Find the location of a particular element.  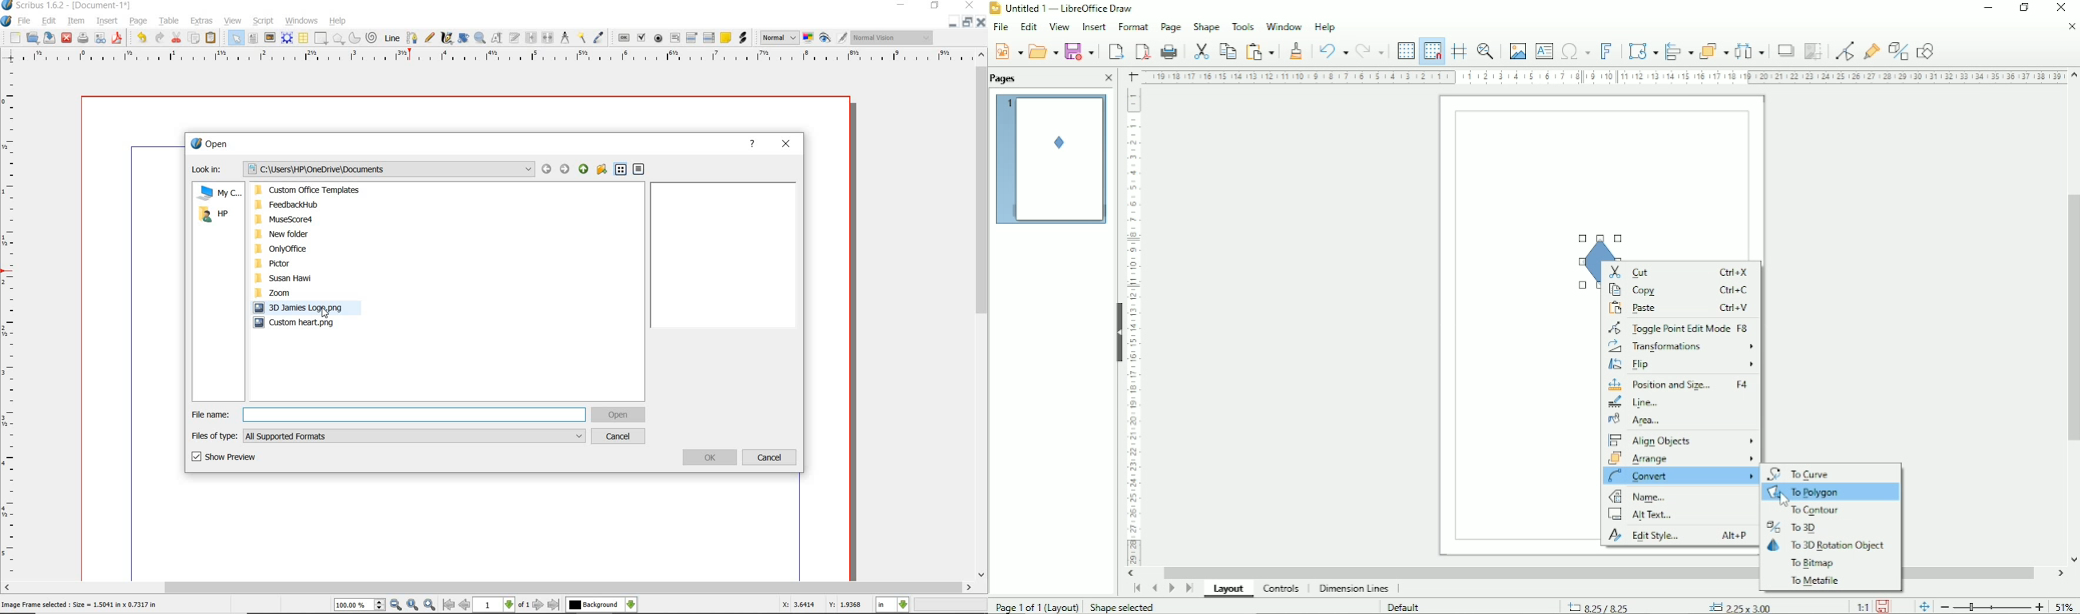

To curve is located at coordinates (1802, 473).